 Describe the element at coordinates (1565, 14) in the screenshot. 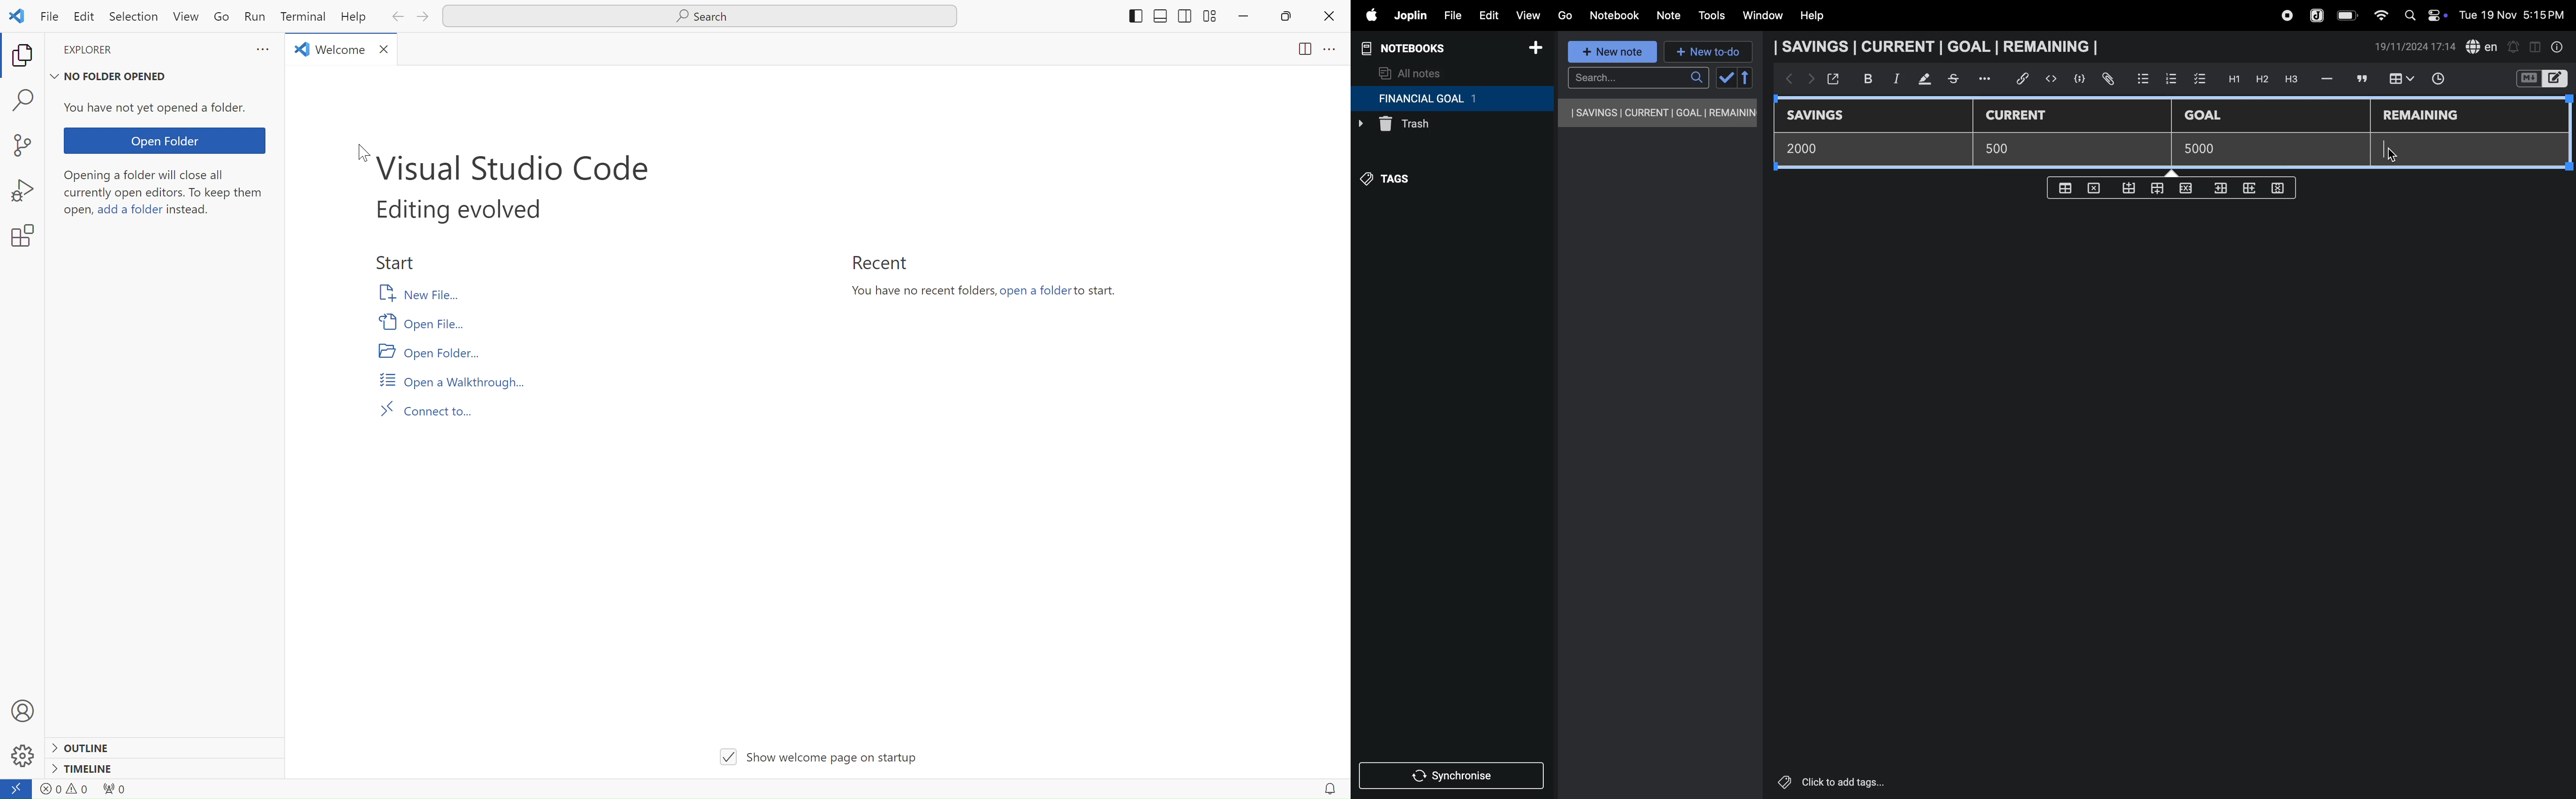

I see `go` at that location.